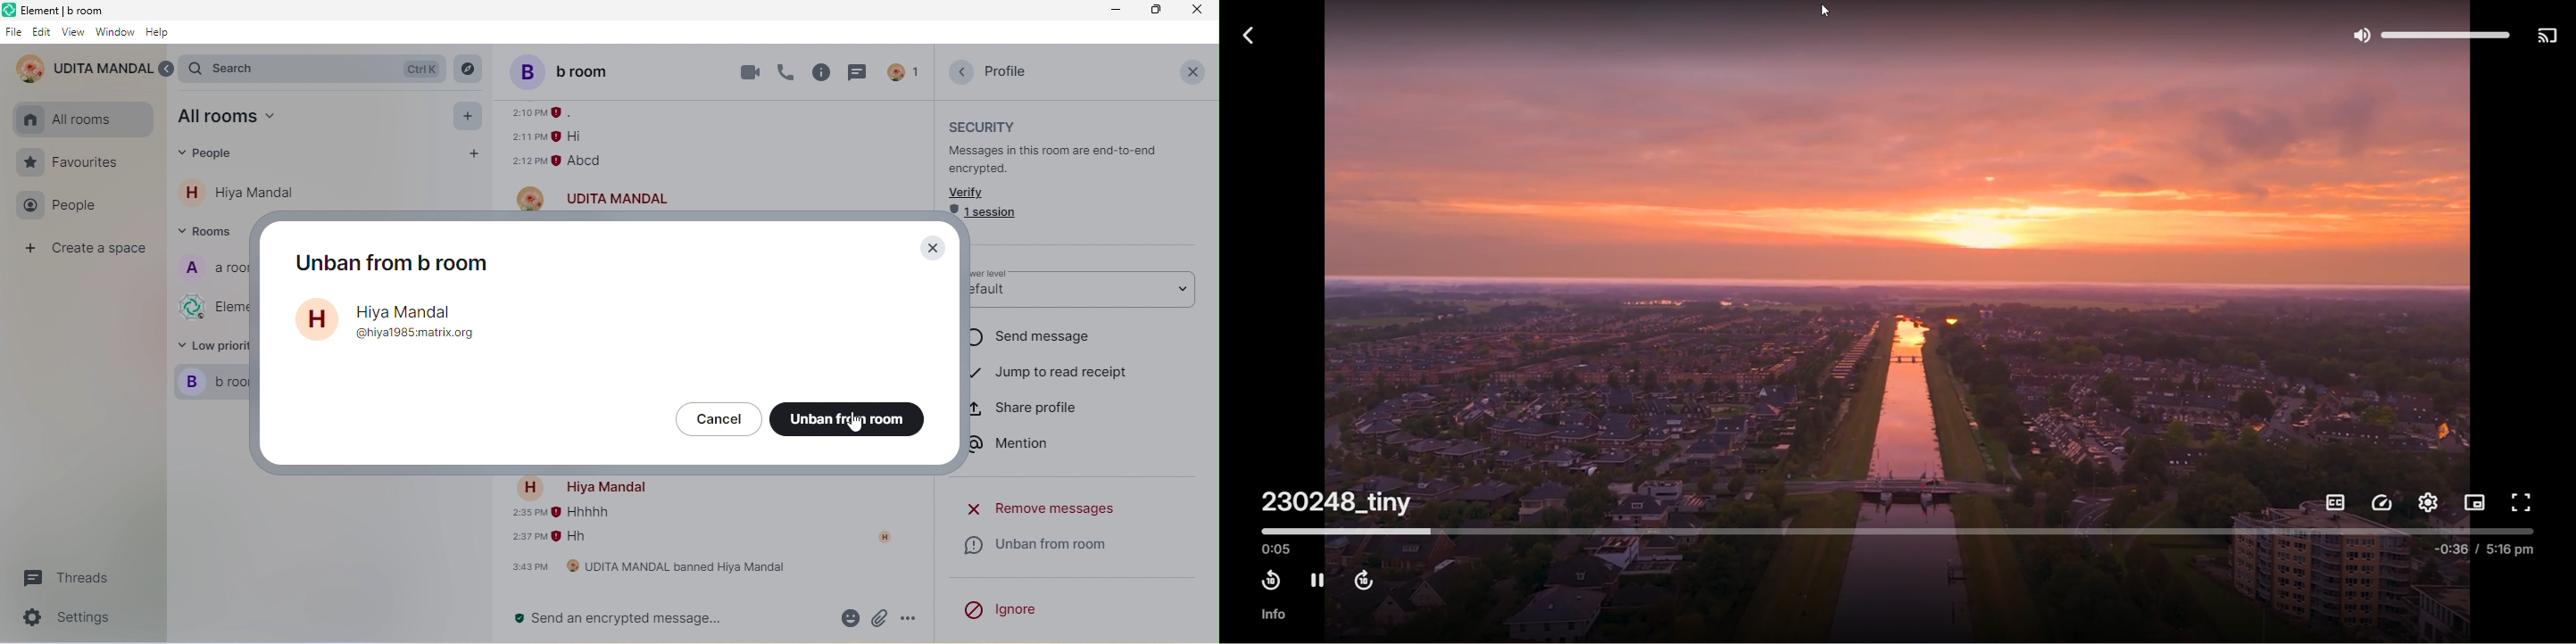 This screenshot has height=644, width=2576. What do you see at coordinates (318, 69) in the screenshot?
I see `search` at bounding box center [318, 69].